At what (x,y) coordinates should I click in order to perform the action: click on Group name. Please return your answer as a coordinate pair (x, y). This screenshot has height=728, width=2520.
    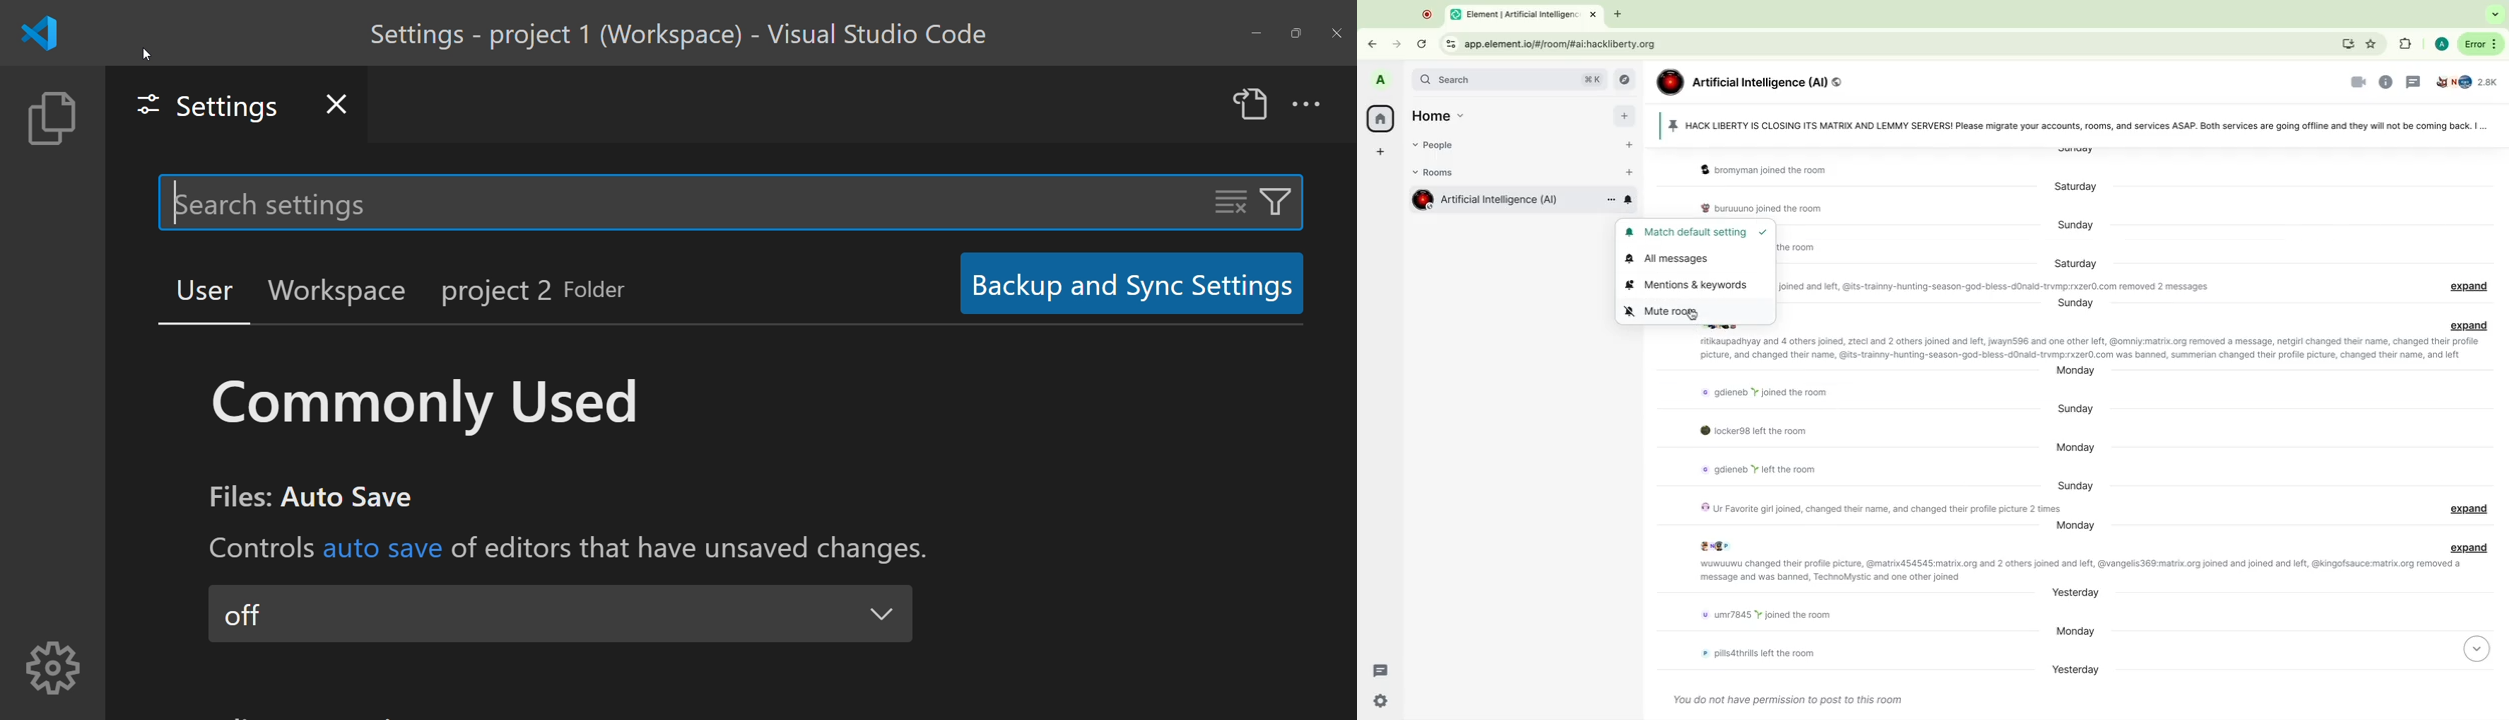
    Looking at the image, I should click on (1757, 81).